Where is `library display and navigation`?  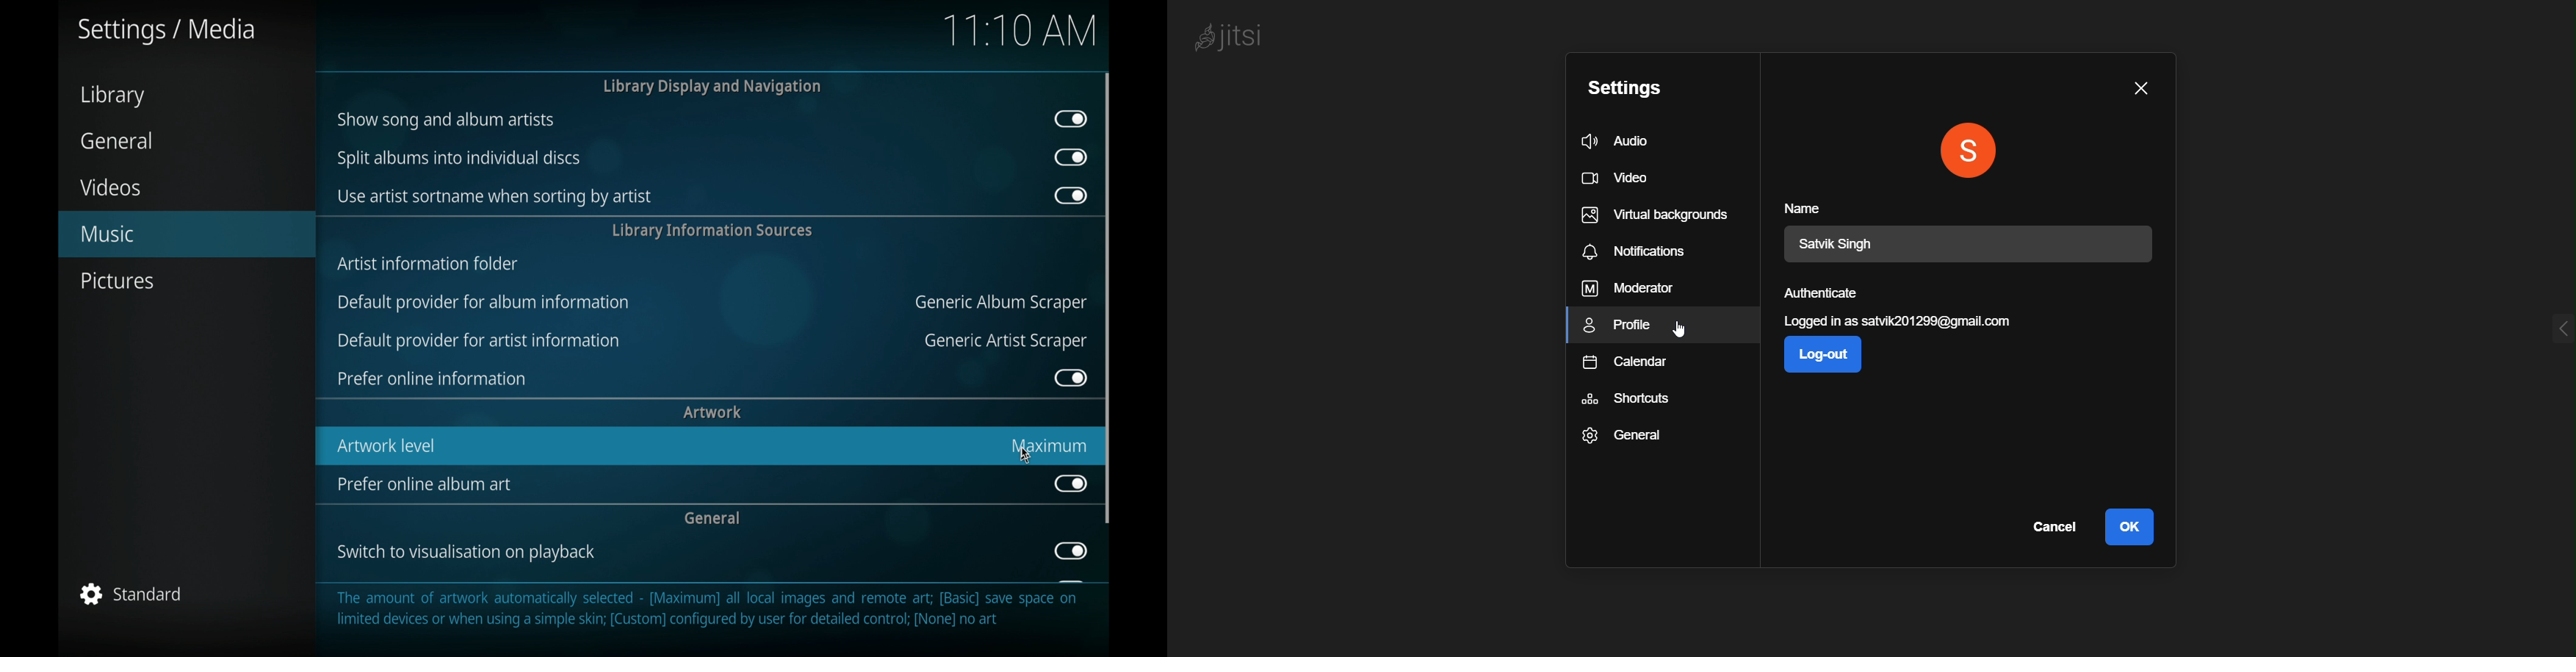 library display and navigation is located at coordinates (711, 86).